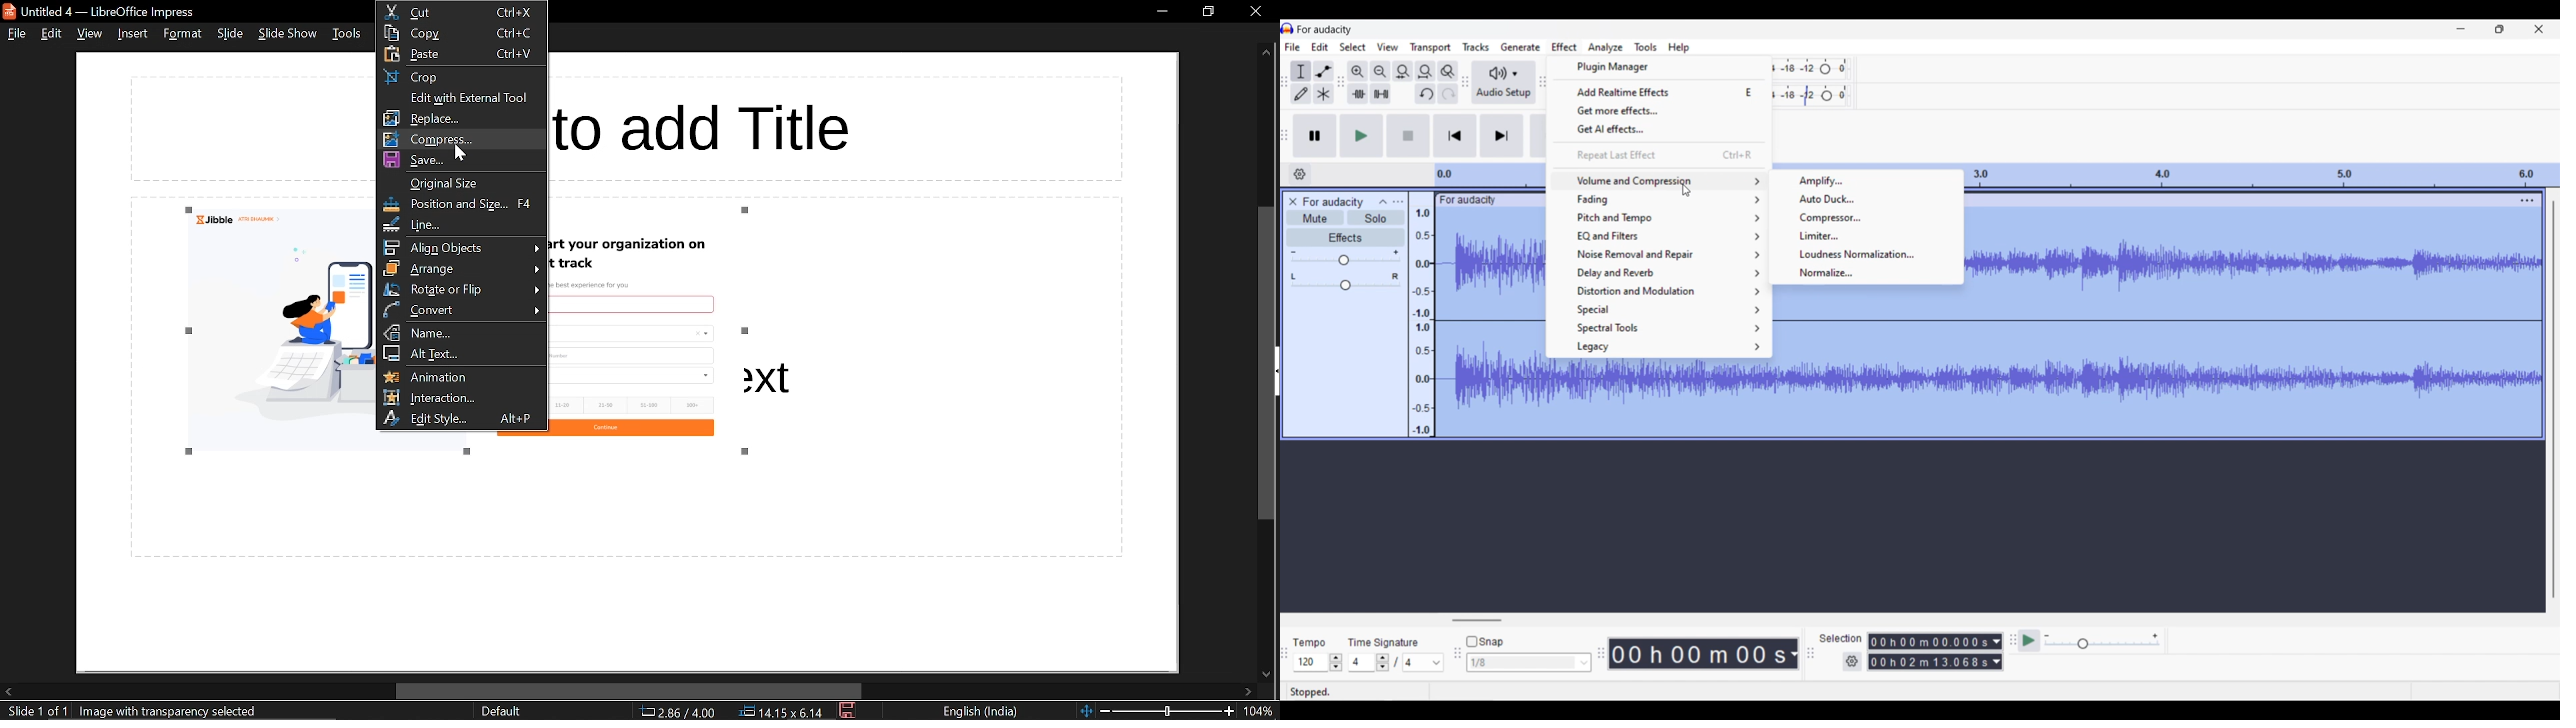 This screenshot has height=728, width=2576. Describe the element at coordinates (1345, 281) in the screenshot. I see `Pan slide` at that location.